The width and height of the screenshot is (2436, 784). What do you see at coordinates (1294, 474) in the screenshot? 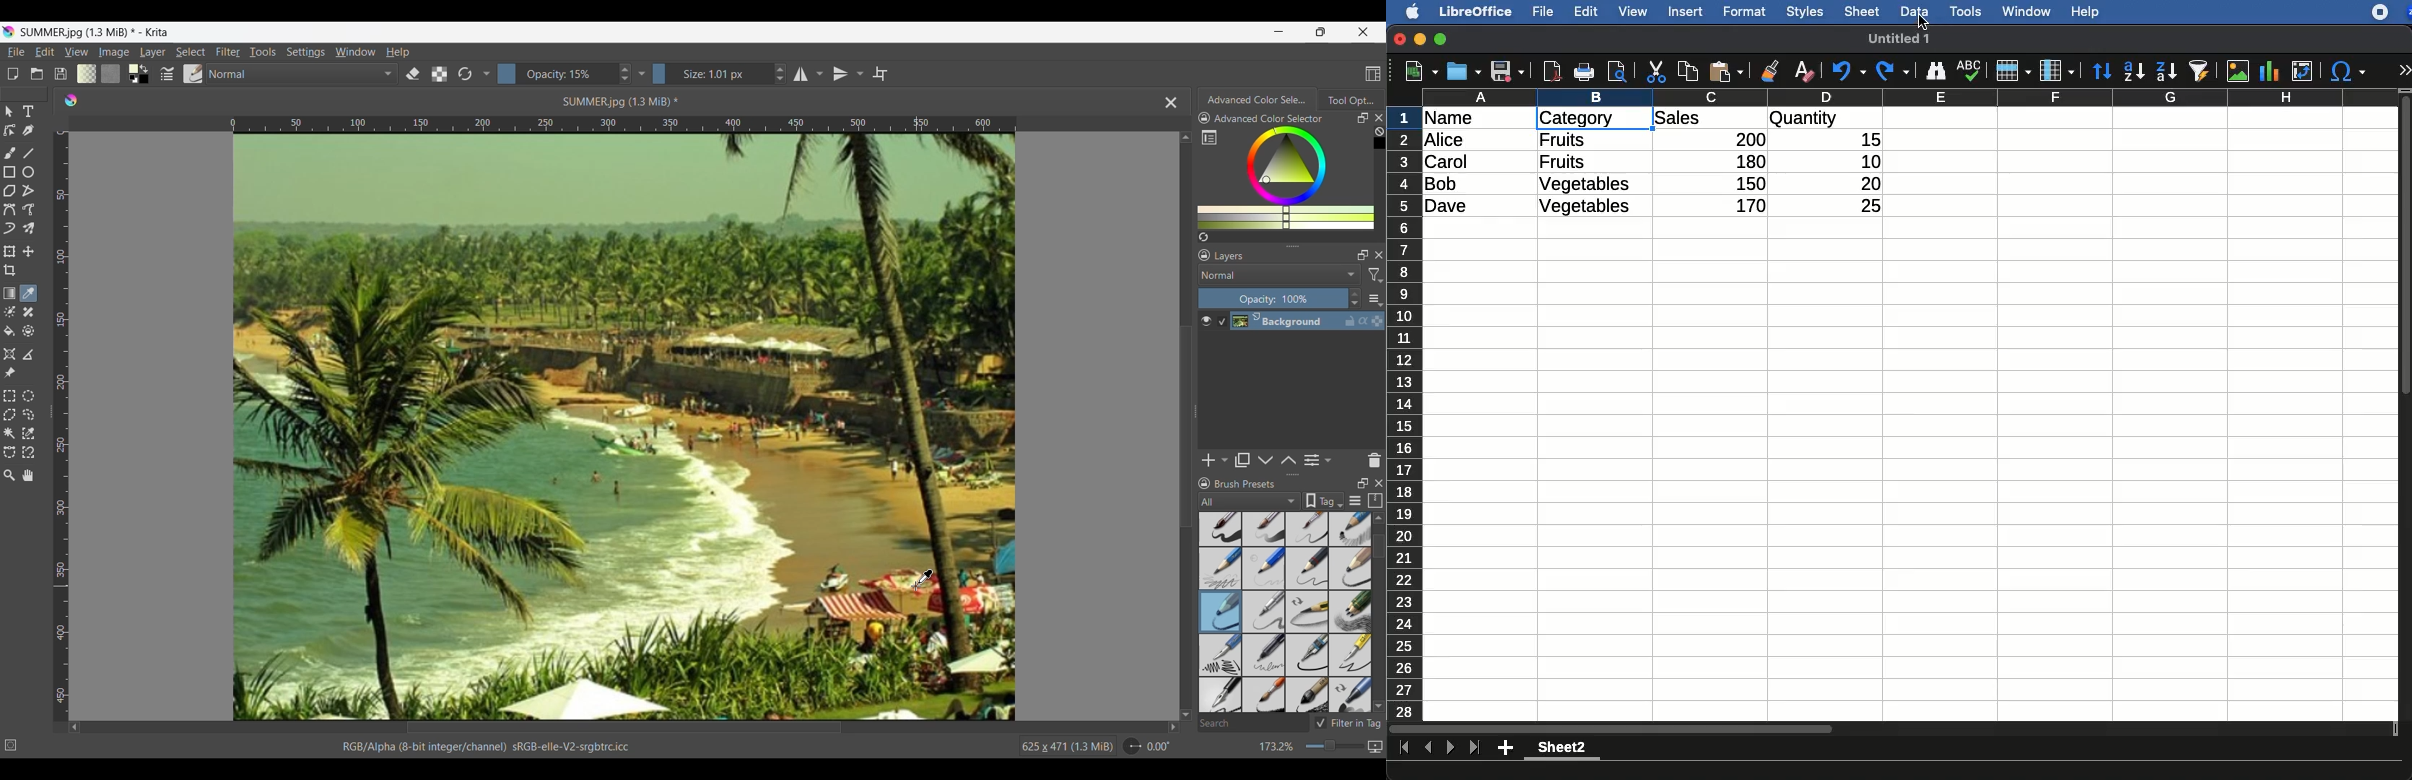
I see `Change height of panels attached to this line` at bounding box center [1294, 474].